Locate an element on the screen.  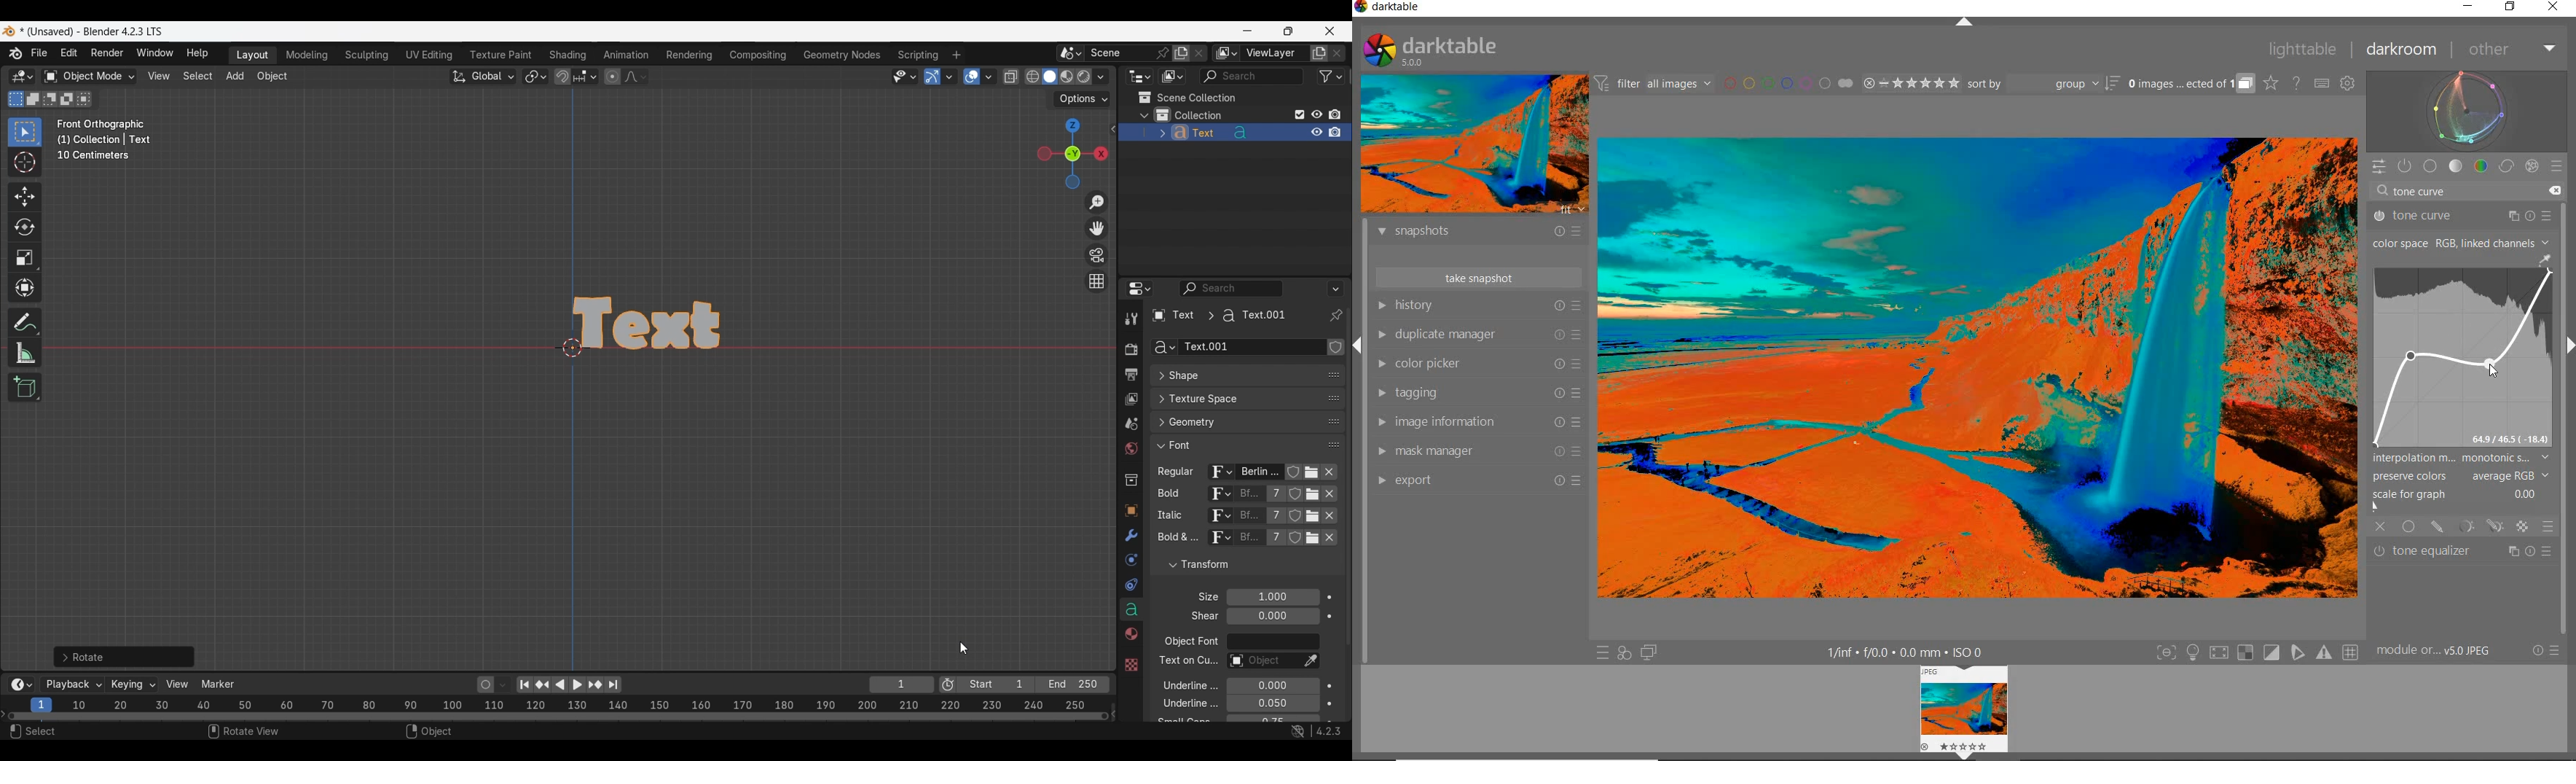
Cursor is located at coordinates (25, 163).